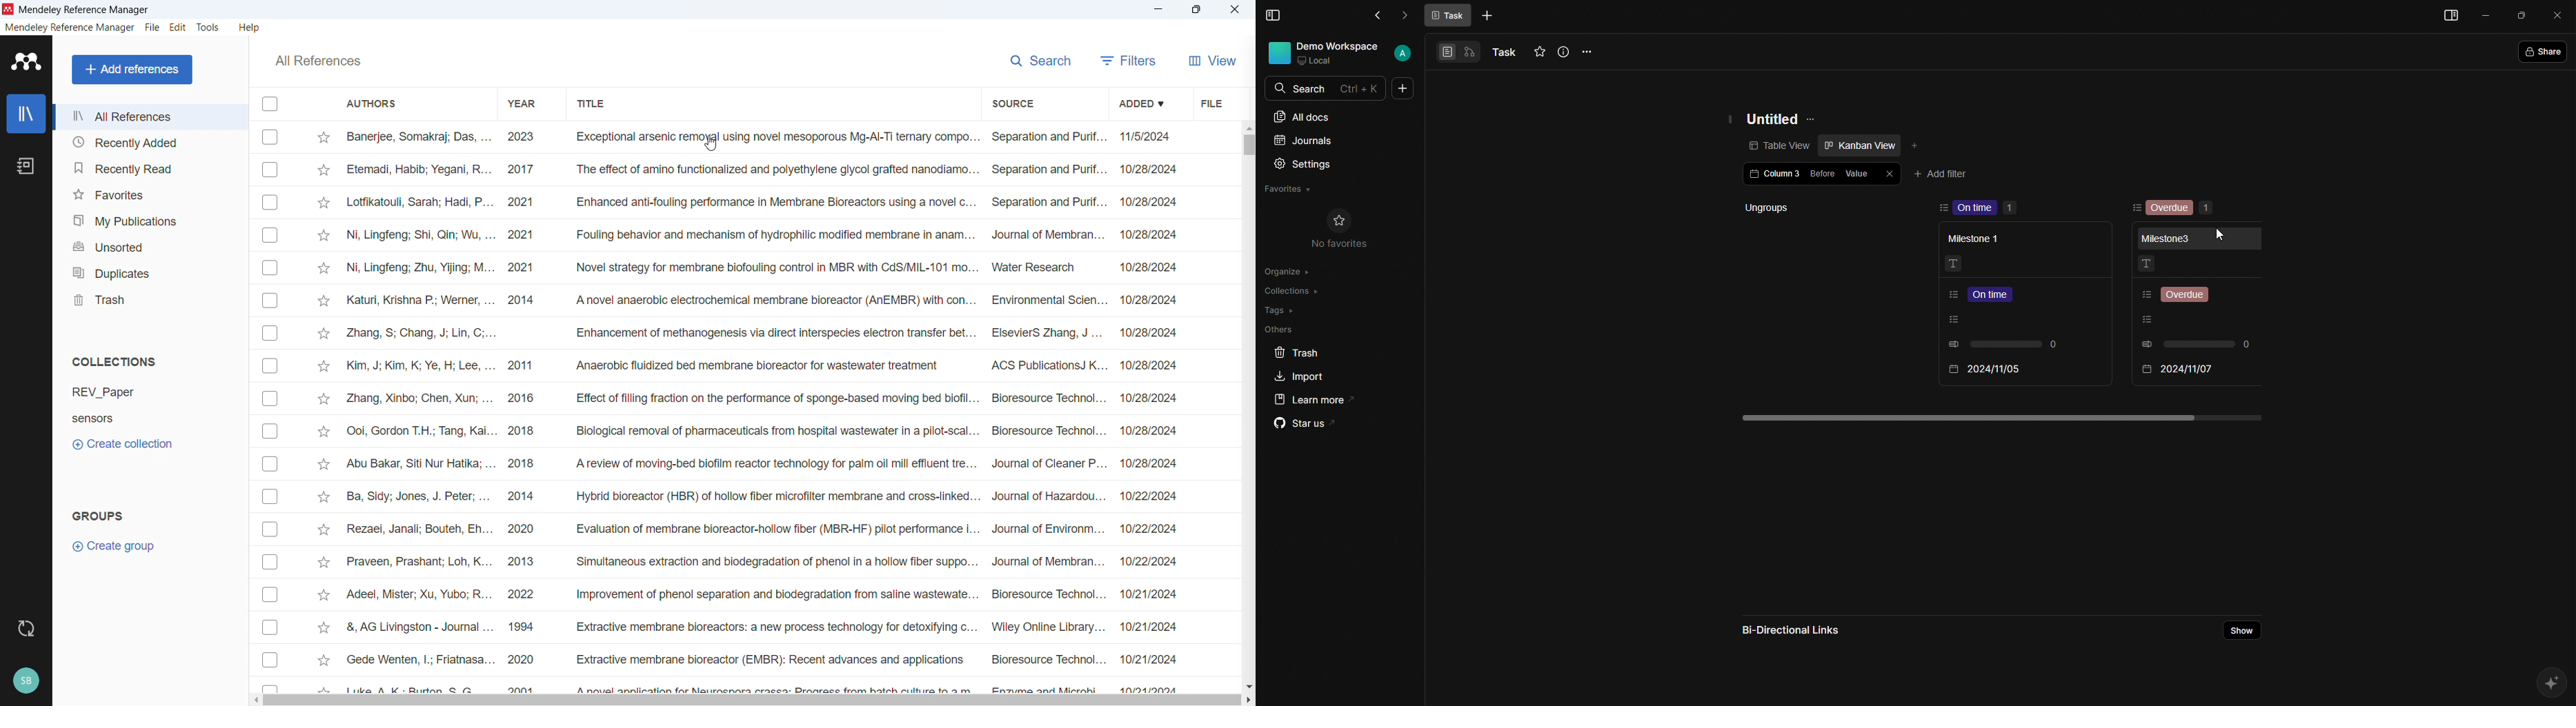 This screenshot has width=2576, height=728. I want to click on click to select individual entry, so click(272, 498).